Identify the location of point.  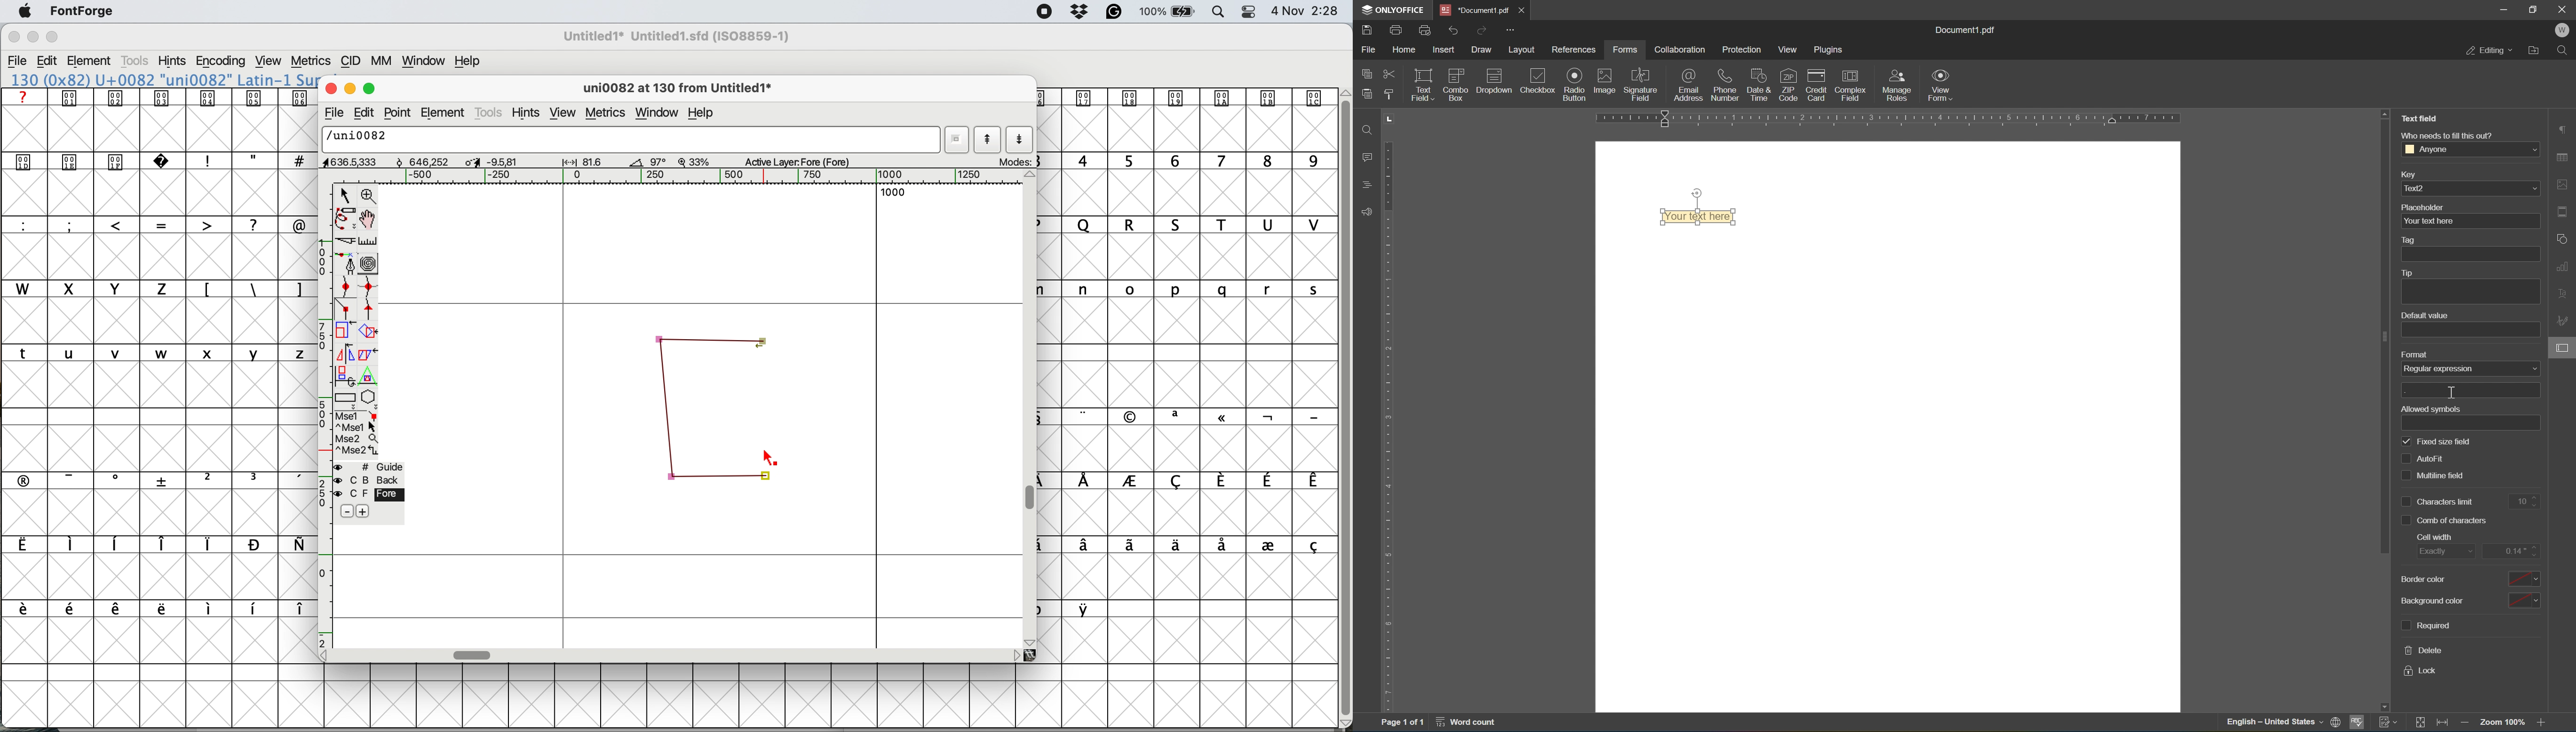
(398, 113).